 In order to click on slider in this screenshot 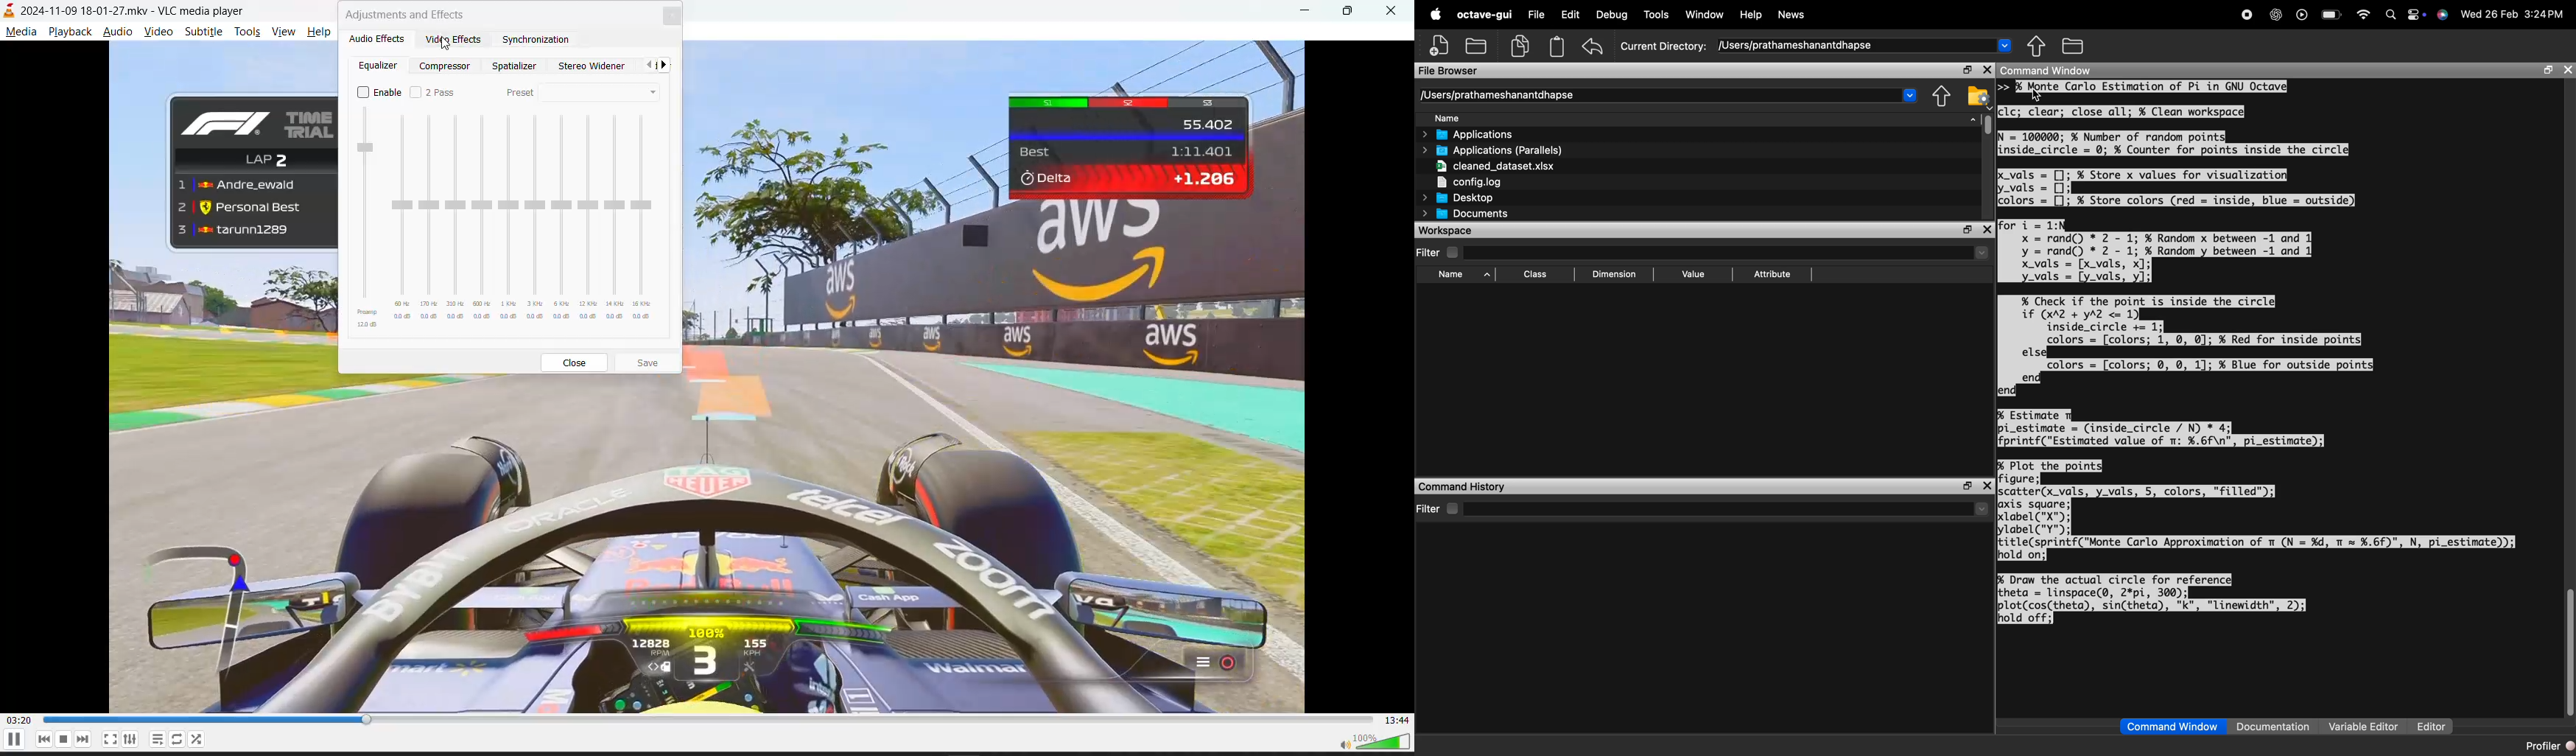, I will do `click(455, 215)`.